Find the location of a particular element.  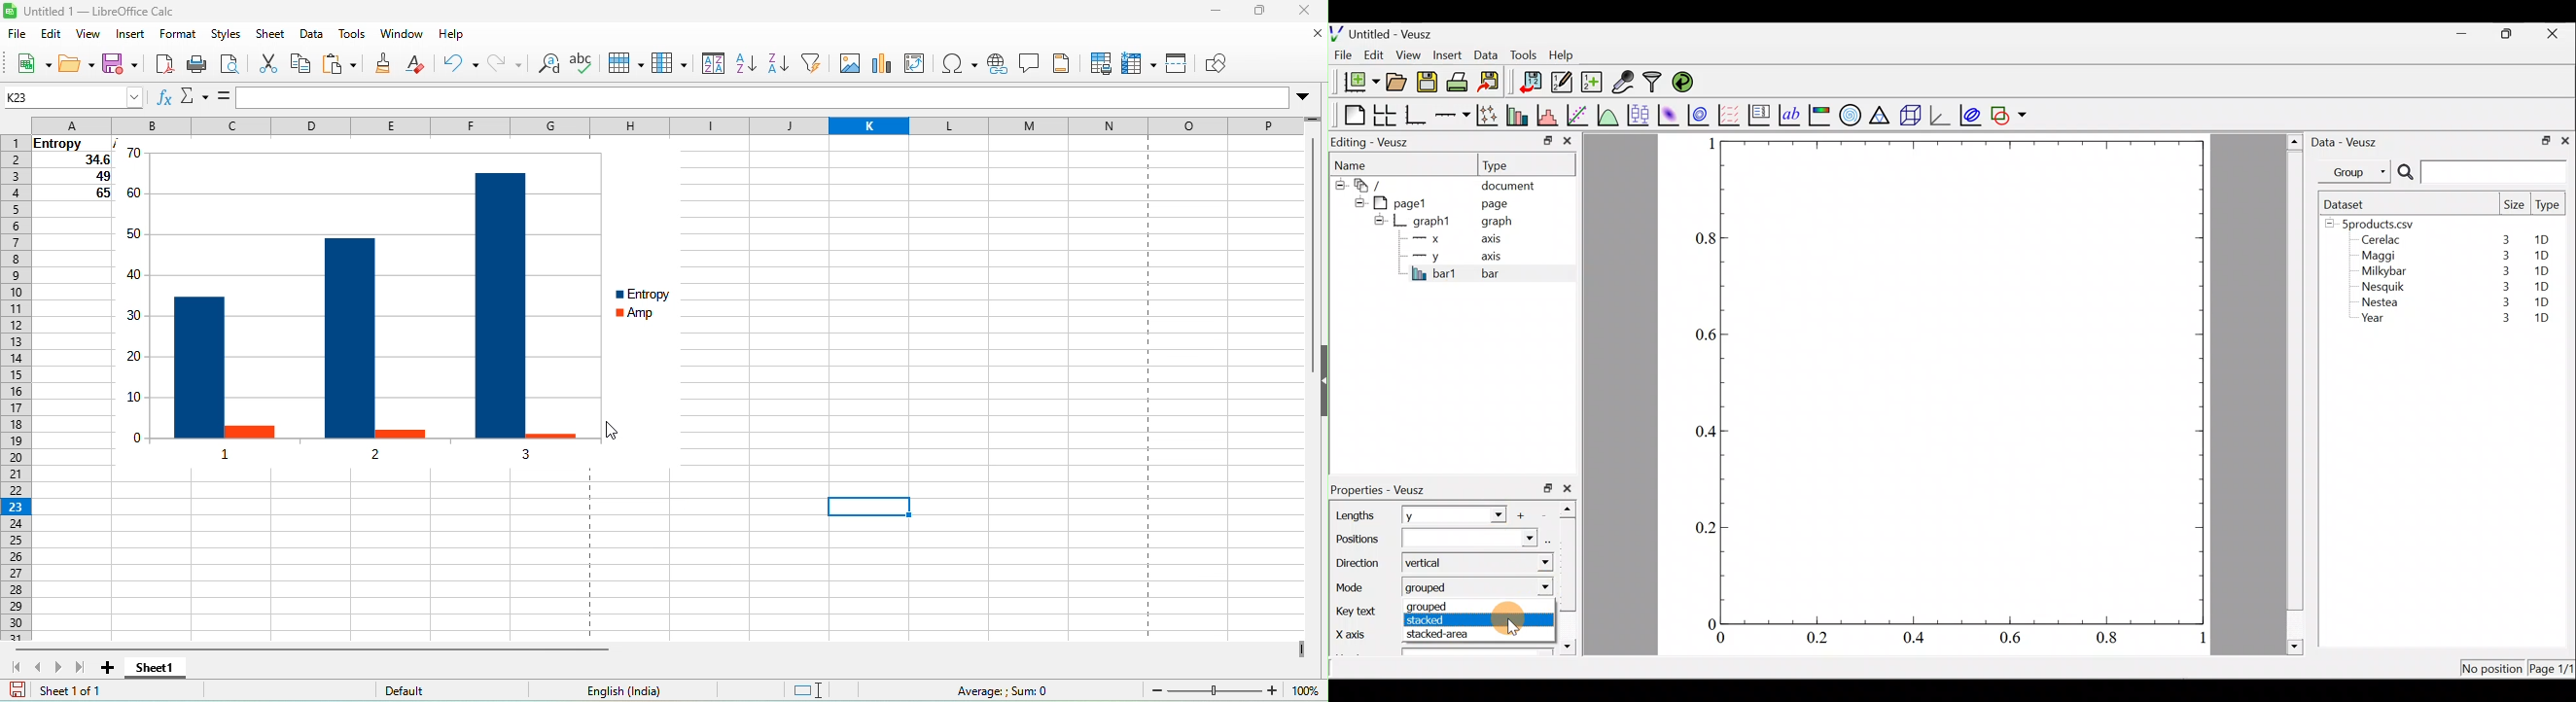

minimize is located at coordinates (2469, 32).